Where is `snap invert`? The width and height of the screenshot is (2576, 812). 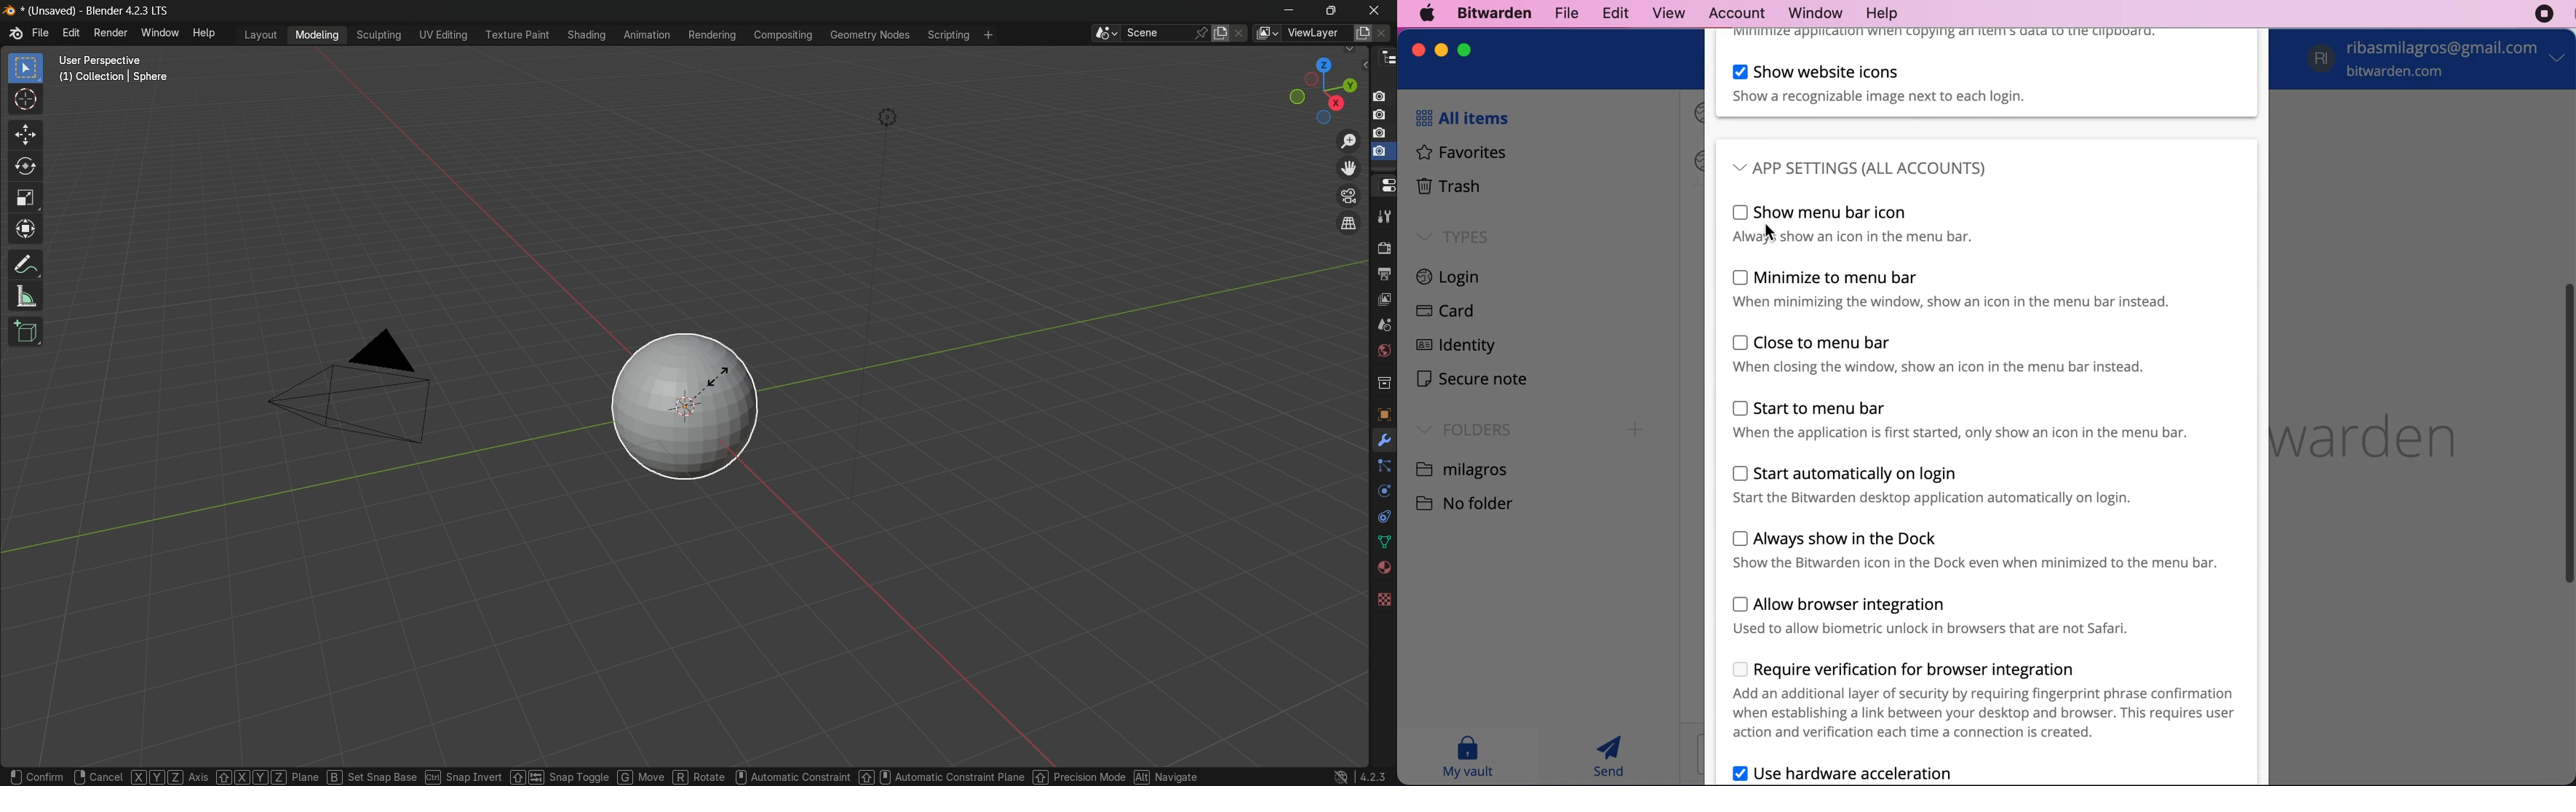
snap invert is located at coordinates (496, 774).